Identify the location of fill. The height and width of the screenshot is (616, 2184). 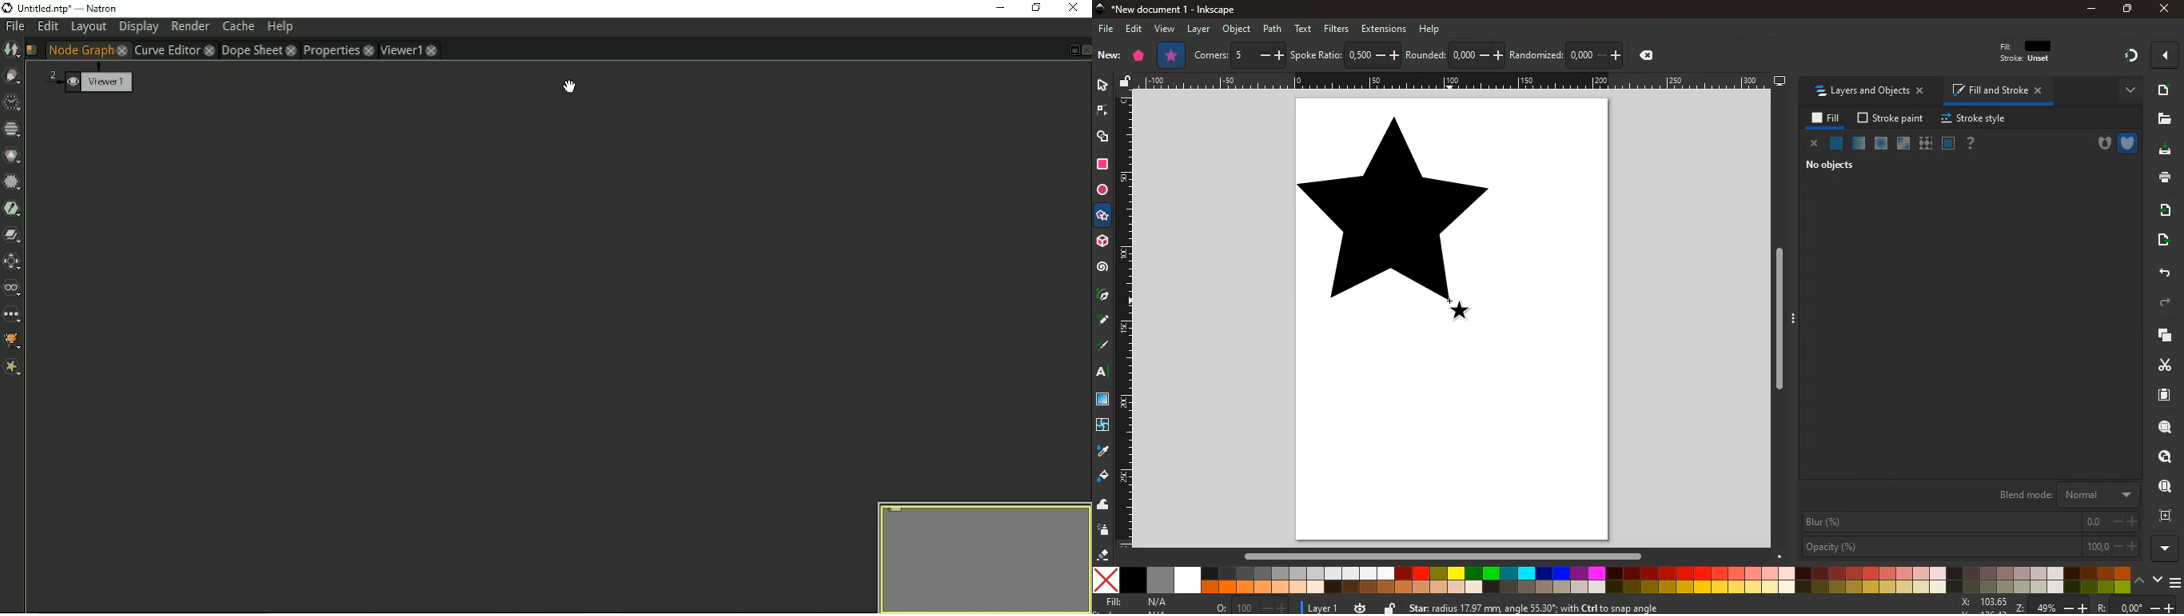
(1136, 602).